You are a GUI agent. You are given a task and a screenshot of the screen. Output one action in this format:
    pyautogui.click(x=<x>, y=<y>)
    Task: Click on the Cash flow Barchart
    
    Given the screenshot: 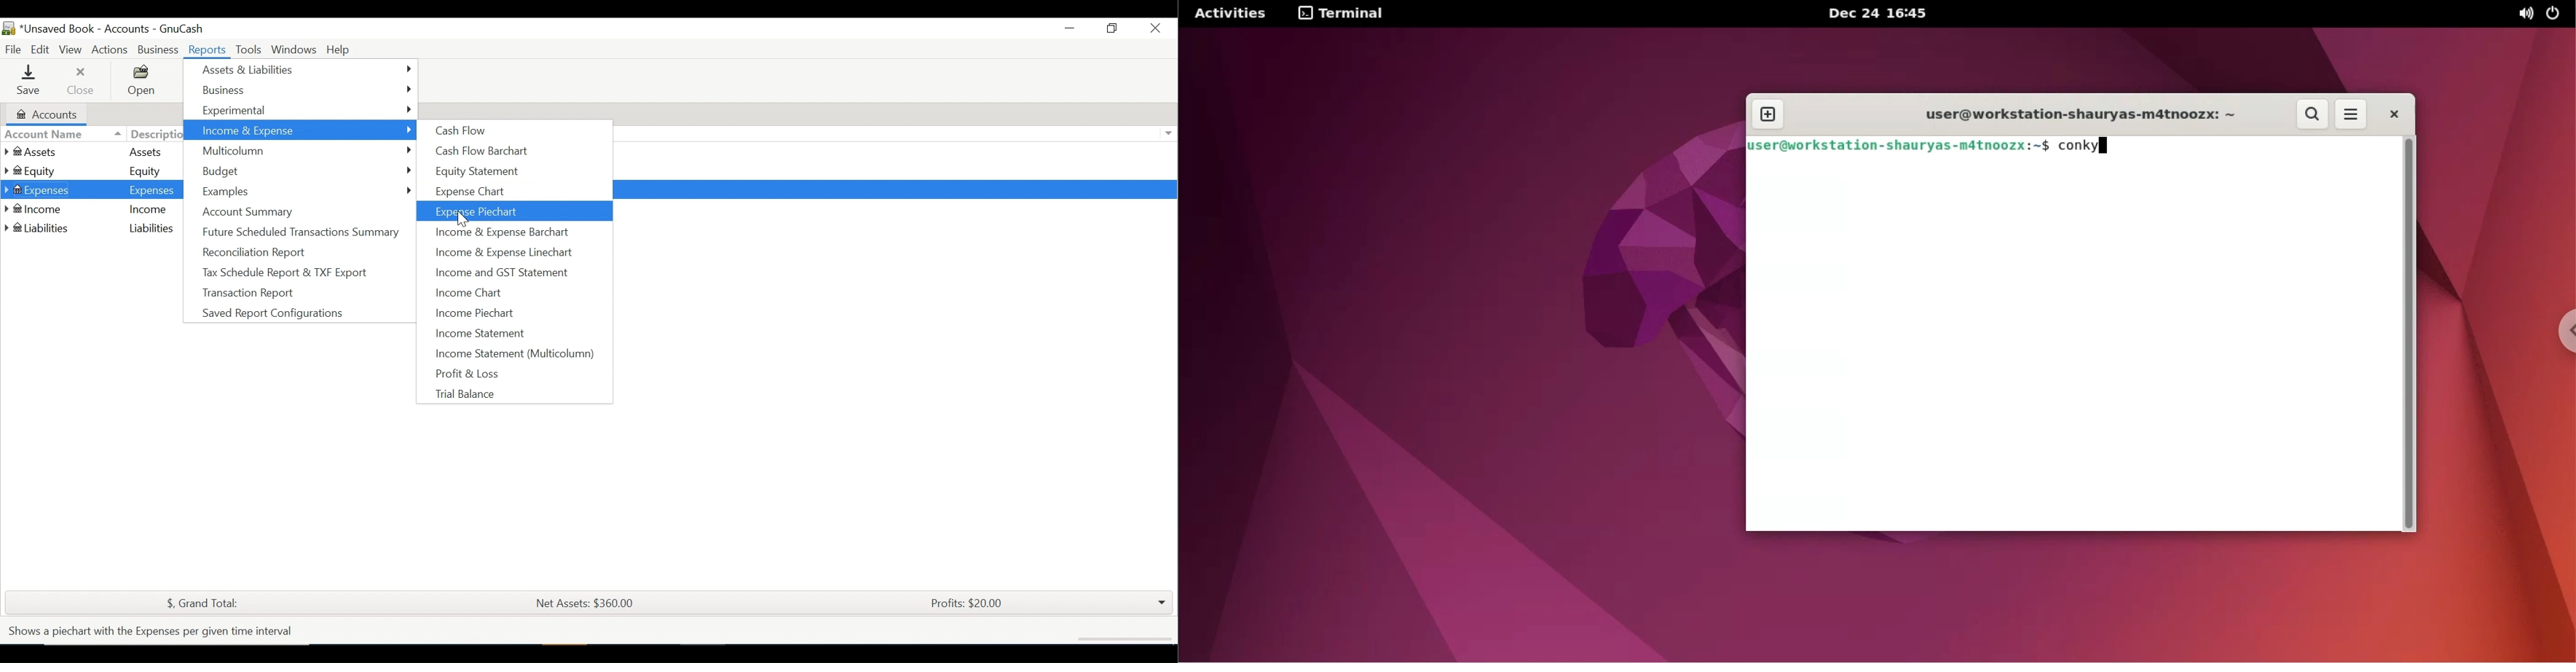 What is the action you would take?
    pyautogui.click(x=481, y=151)
    